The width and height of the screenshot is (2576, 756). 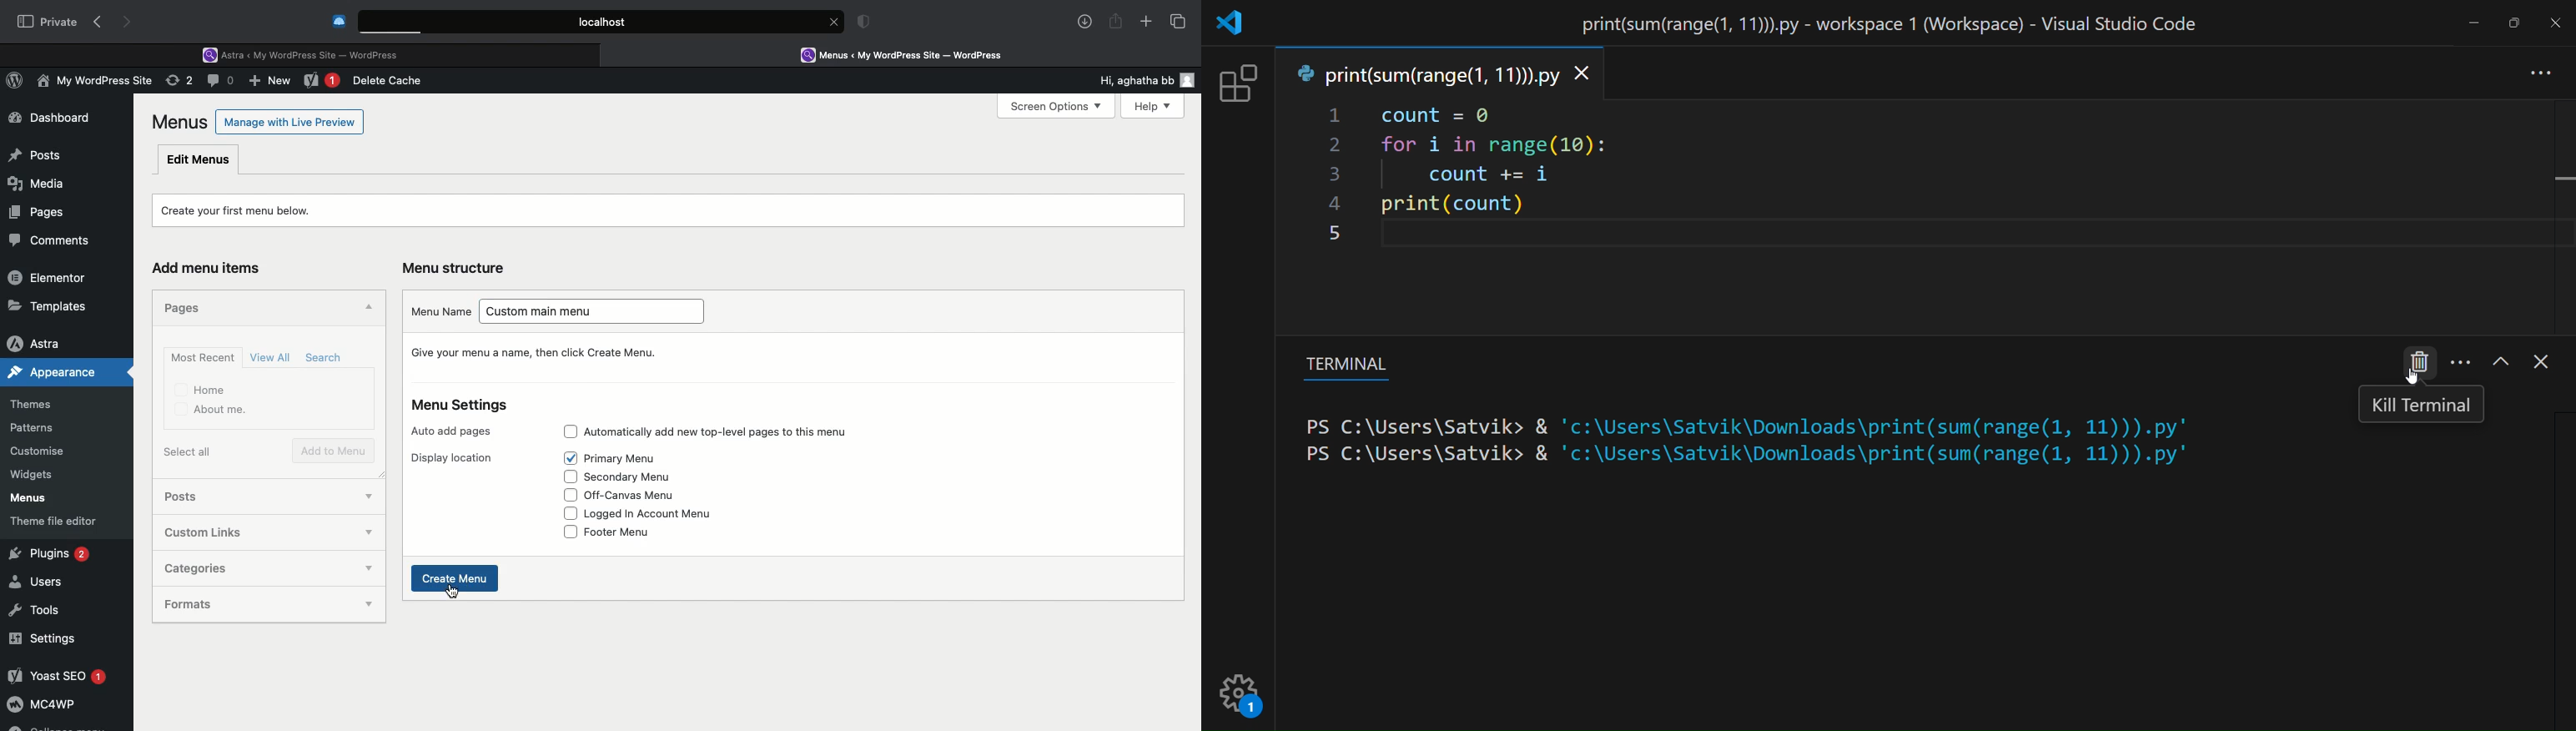 I want to click on About me, so click(x=212, y=411).